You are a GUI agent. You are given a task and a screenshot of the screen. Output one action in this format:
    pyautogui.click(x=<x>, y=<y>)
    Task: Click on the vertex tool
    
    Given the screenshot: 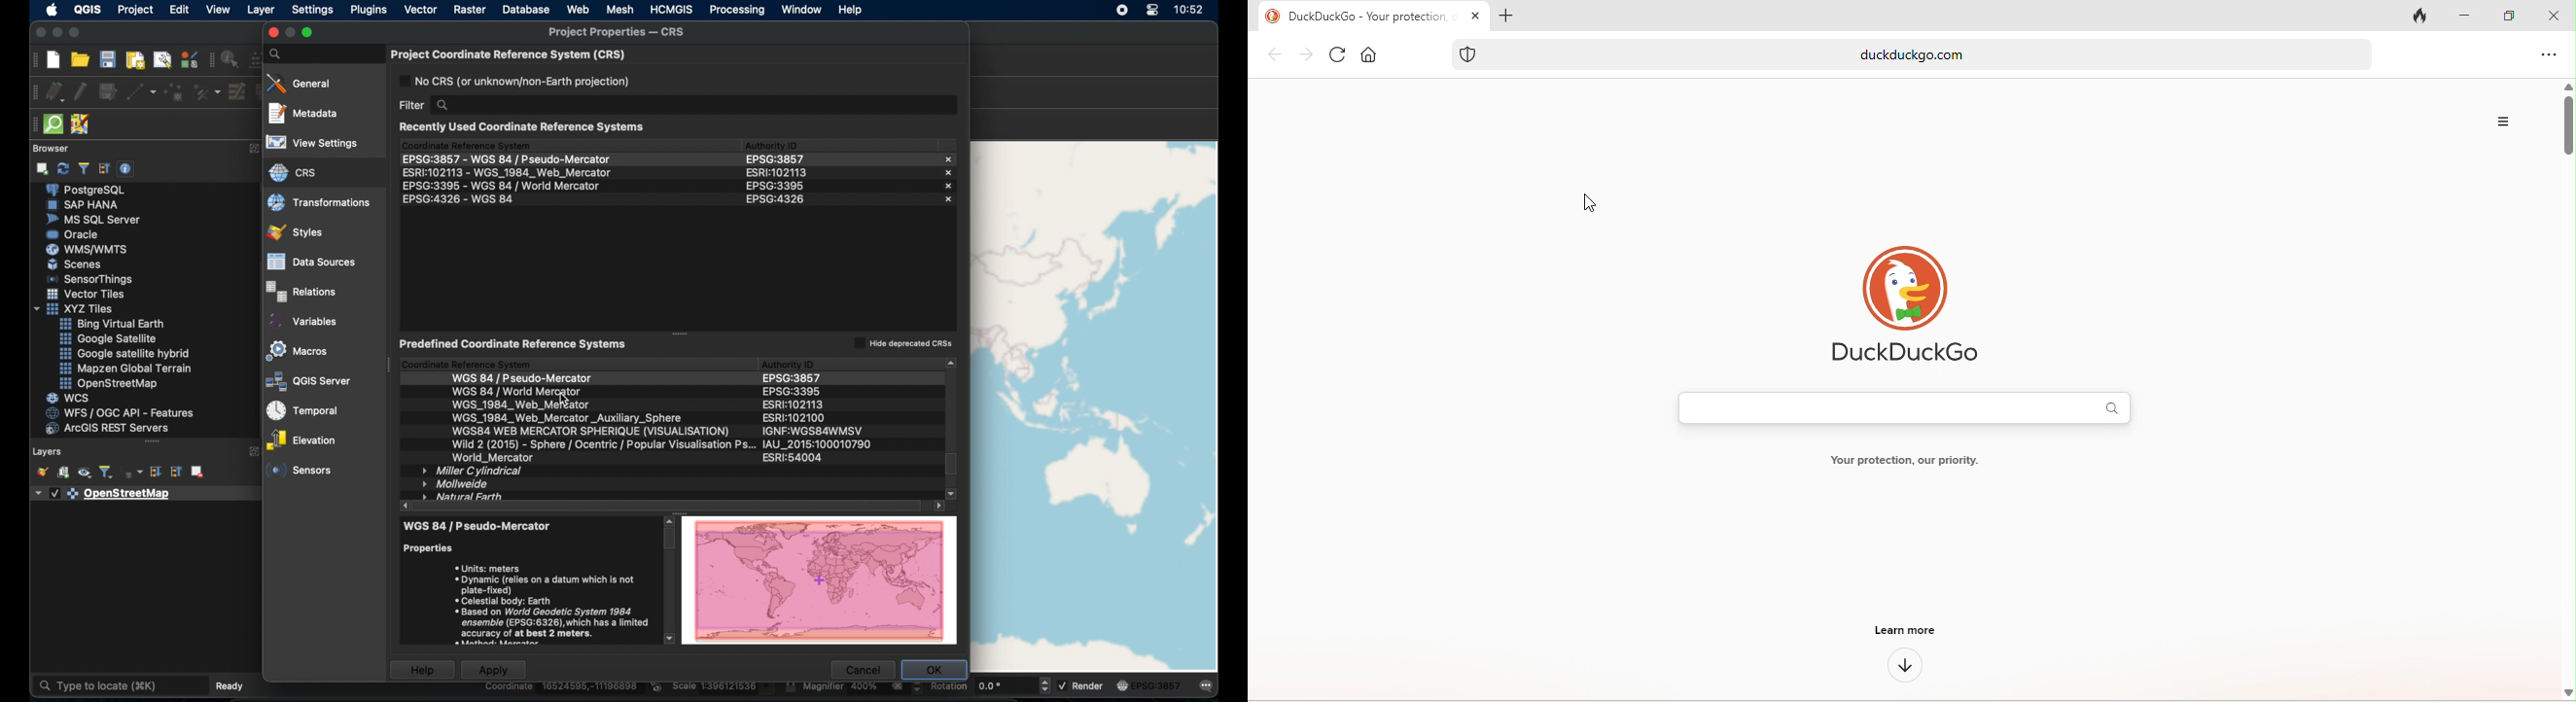 What is the action you would take?
    pyautogui.click(x=208, y=92)
    